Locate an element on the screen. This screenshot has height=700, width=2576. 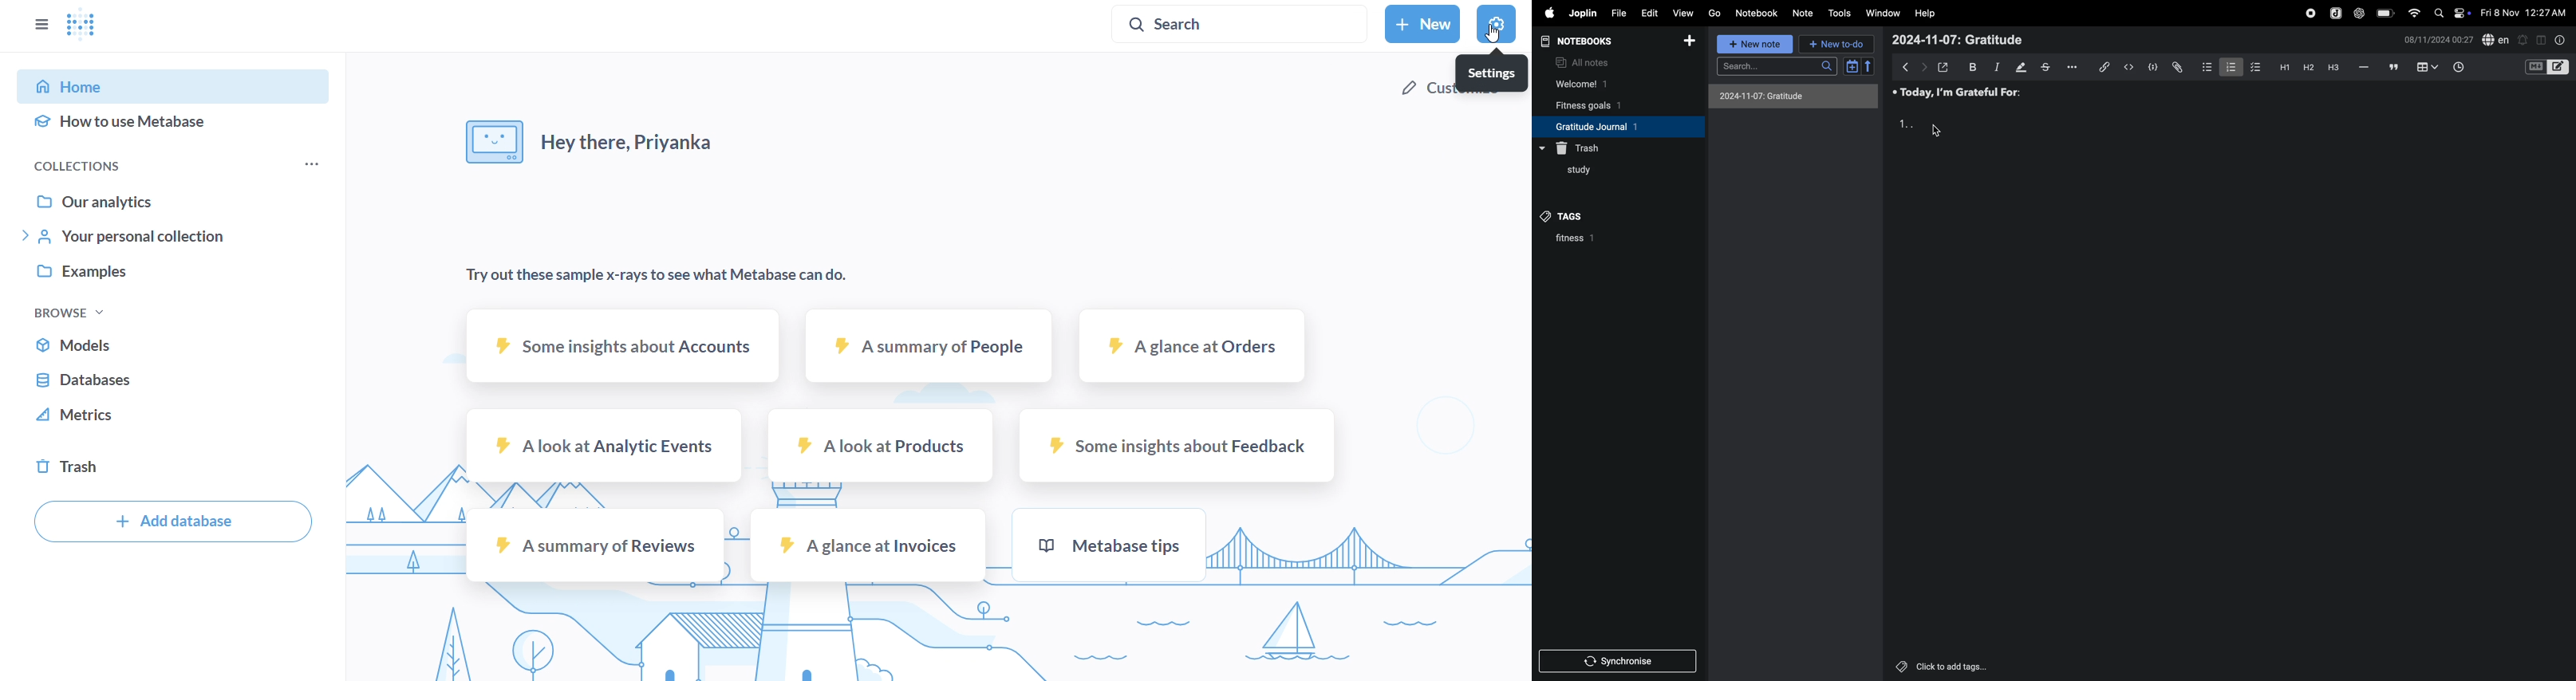
add notebook is located at coordinates (1685, 41).